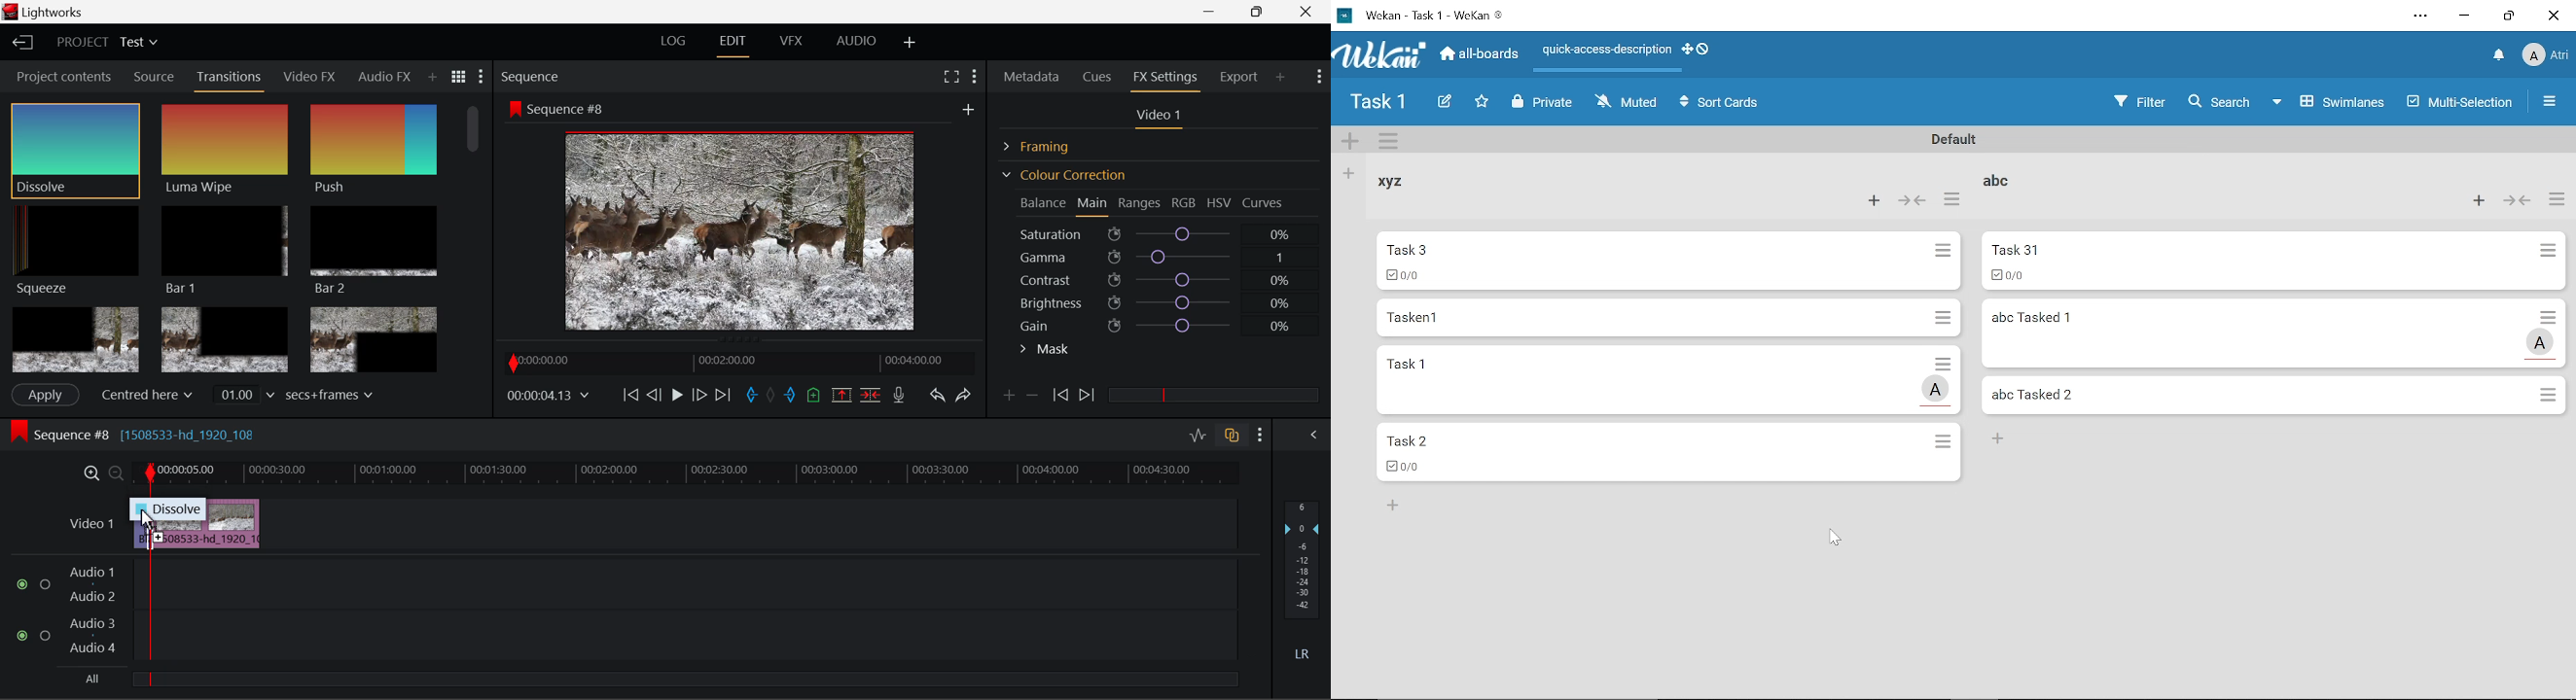 The height and width of the screenshot is (700, 2576). What do you see at coordinates (2271, 395) in the screenshot?
I see `abc Tasked 2` at bounding box center [2271, 395].